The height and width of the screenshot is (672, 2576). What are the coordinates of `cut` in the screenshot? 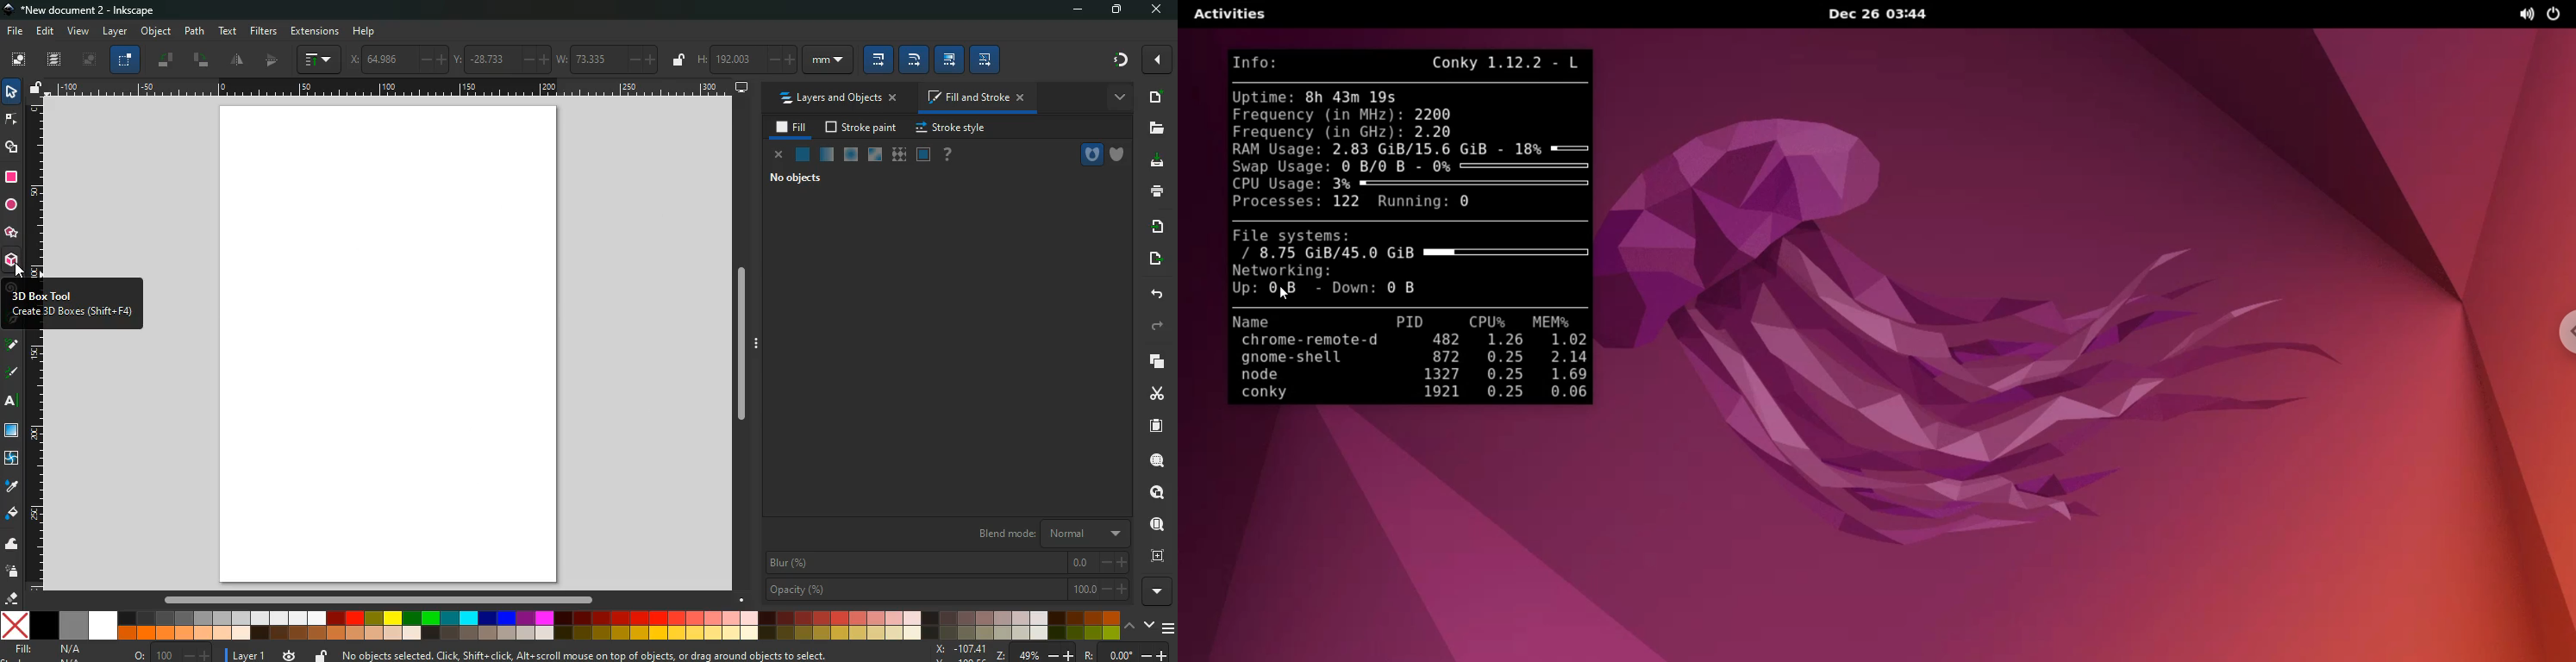 It's located at (1157, 393).